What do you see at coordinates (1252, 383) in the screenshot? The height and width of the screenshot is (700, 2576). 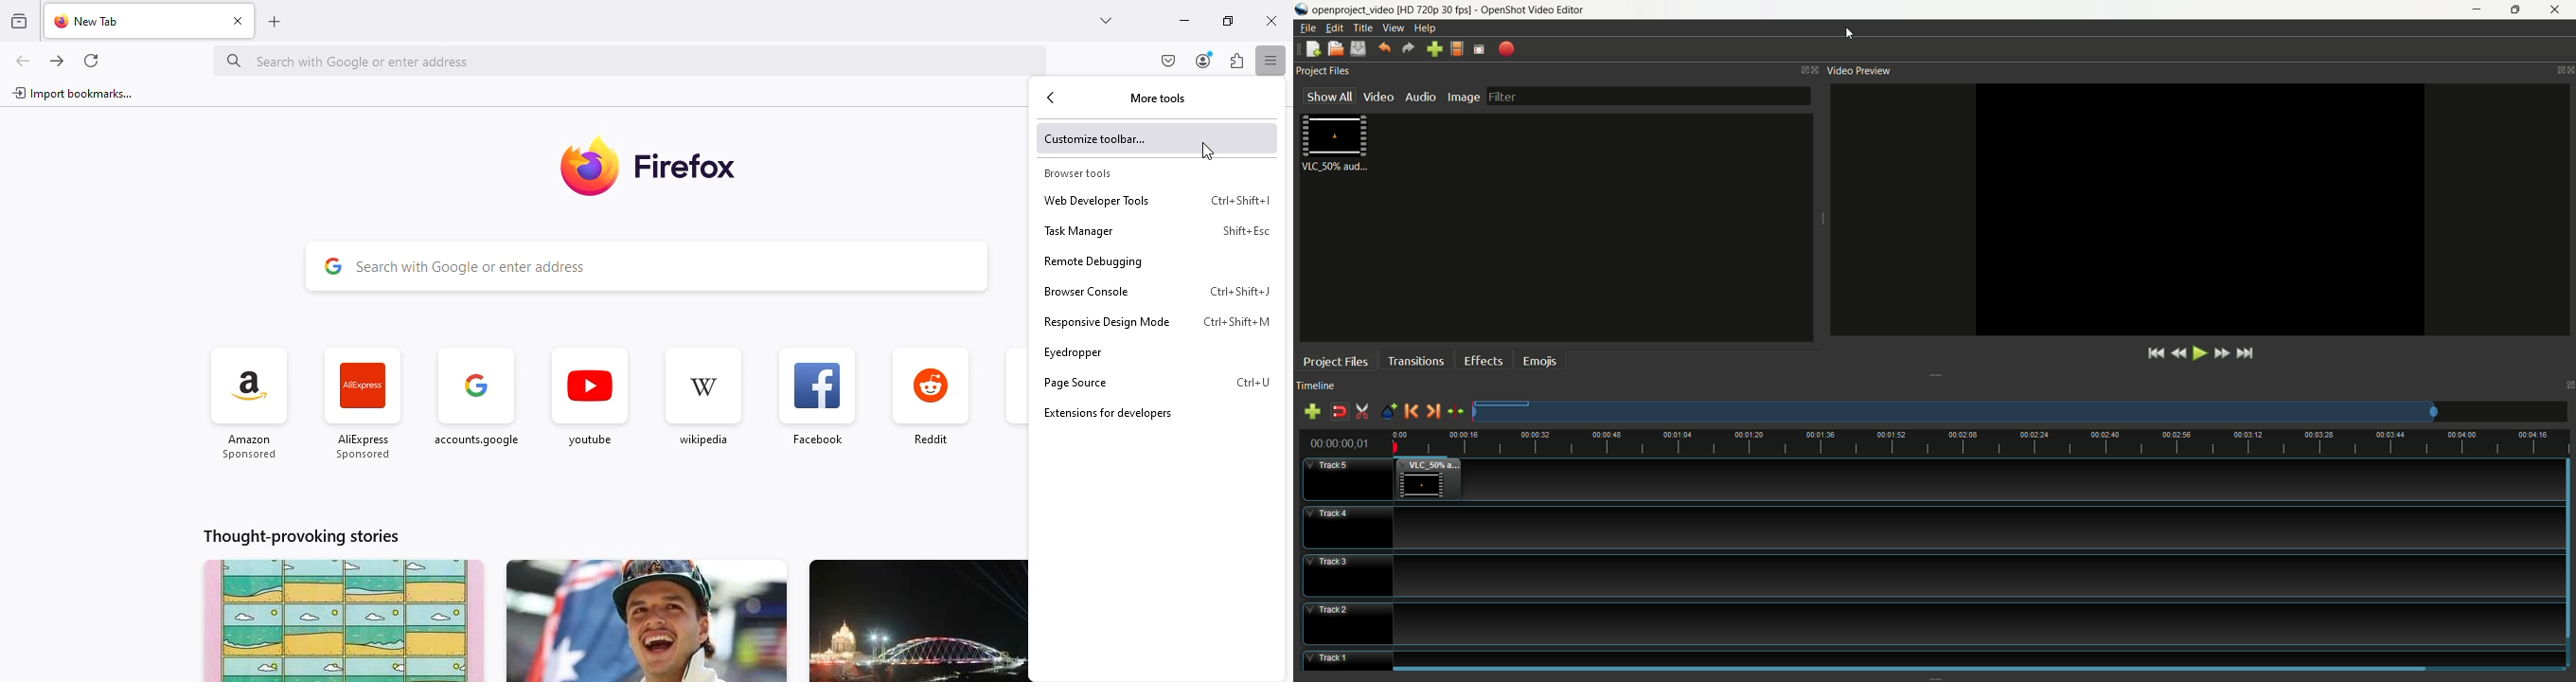 I see `shortcut for page source` at bounding box center [1252, 383].